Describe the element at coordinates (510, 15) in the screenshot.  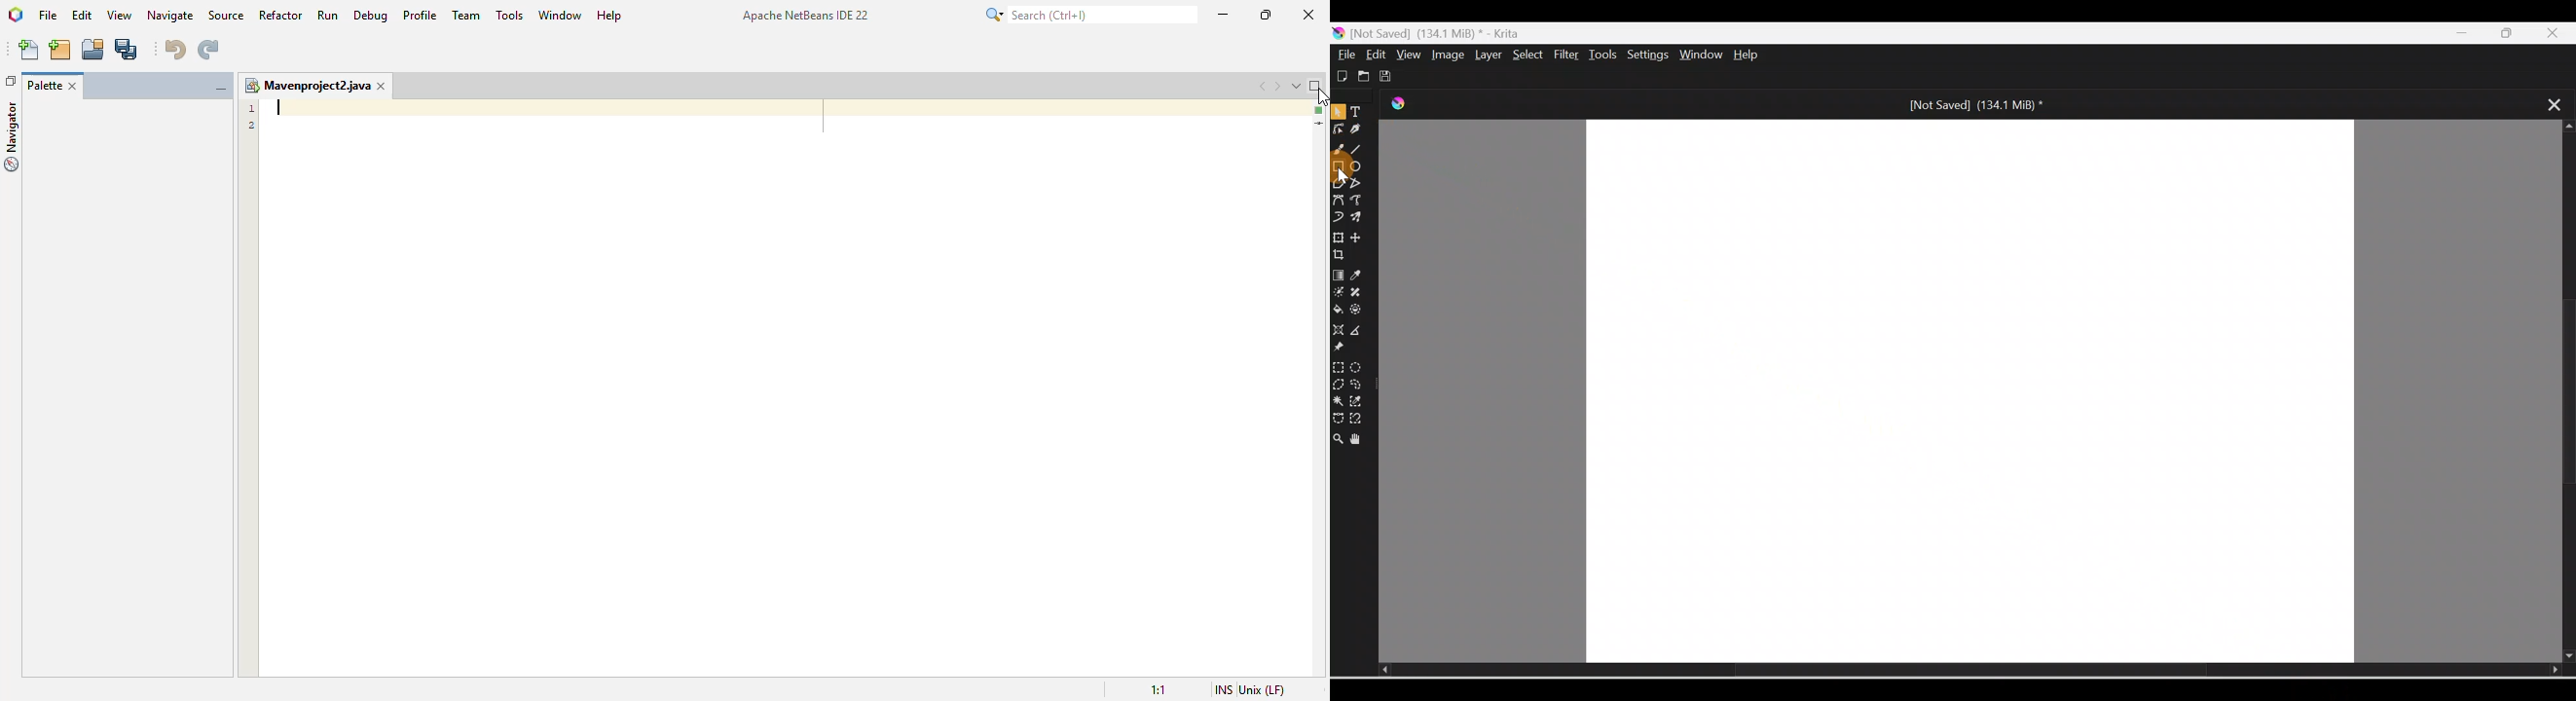
I see `tools` at that location.